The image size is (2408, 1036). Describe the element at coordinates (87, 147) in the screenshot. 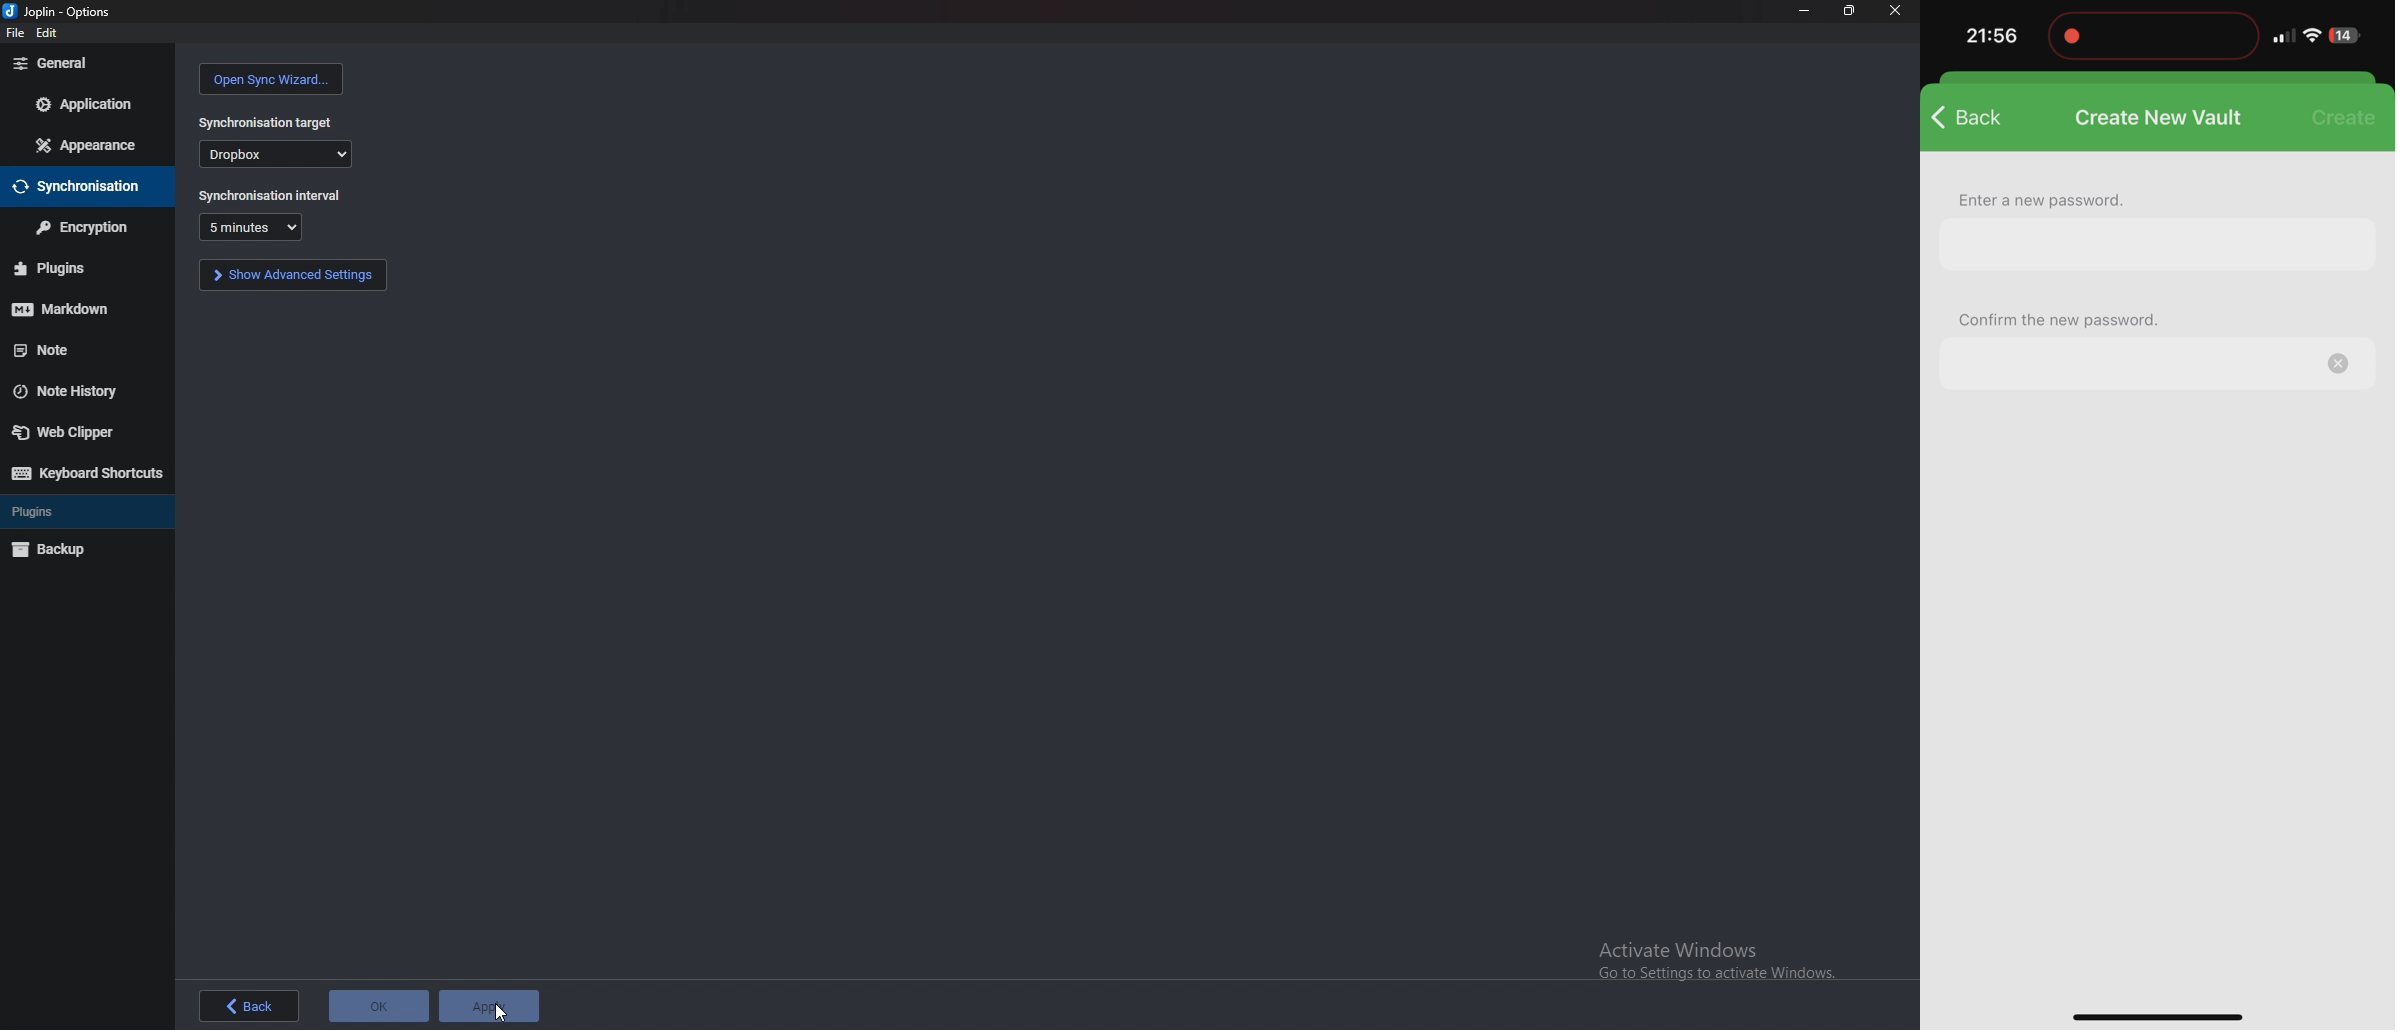

I see `appearance` at that location.